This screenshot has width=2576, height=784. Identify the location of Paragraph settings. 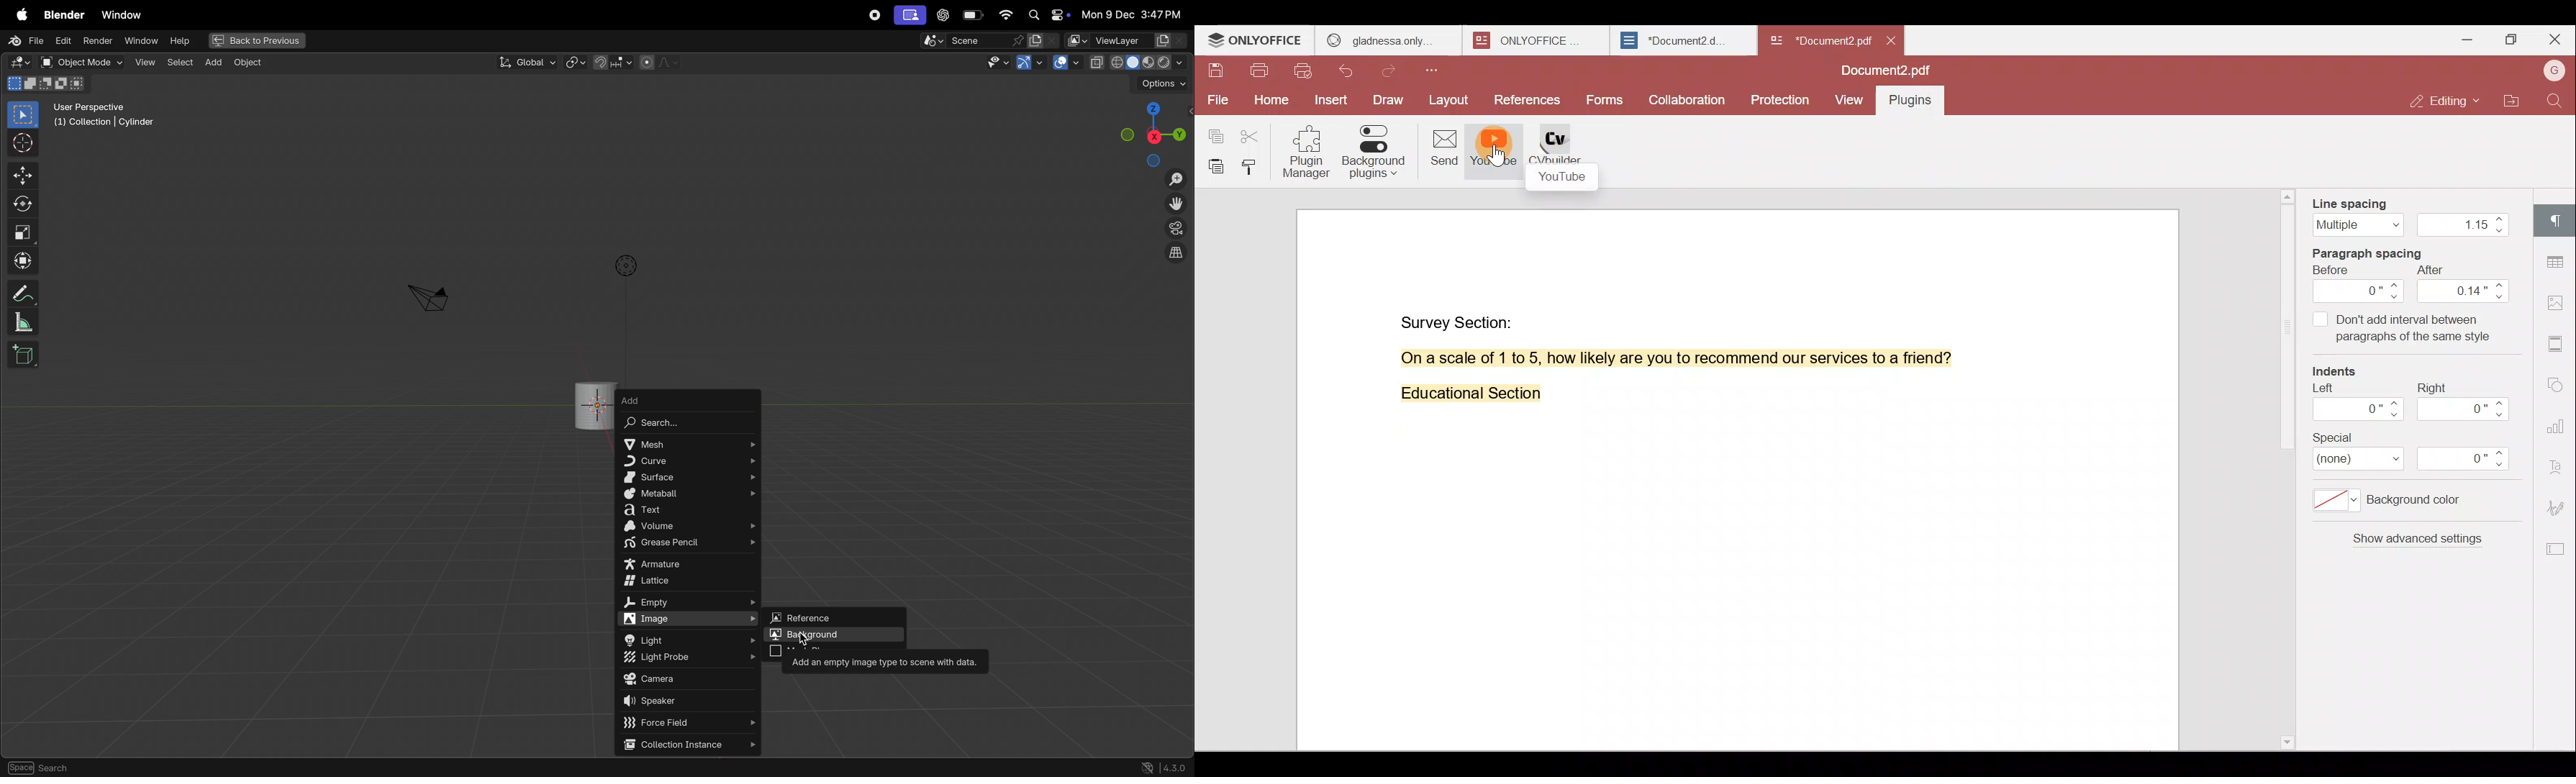
(2558, 219).